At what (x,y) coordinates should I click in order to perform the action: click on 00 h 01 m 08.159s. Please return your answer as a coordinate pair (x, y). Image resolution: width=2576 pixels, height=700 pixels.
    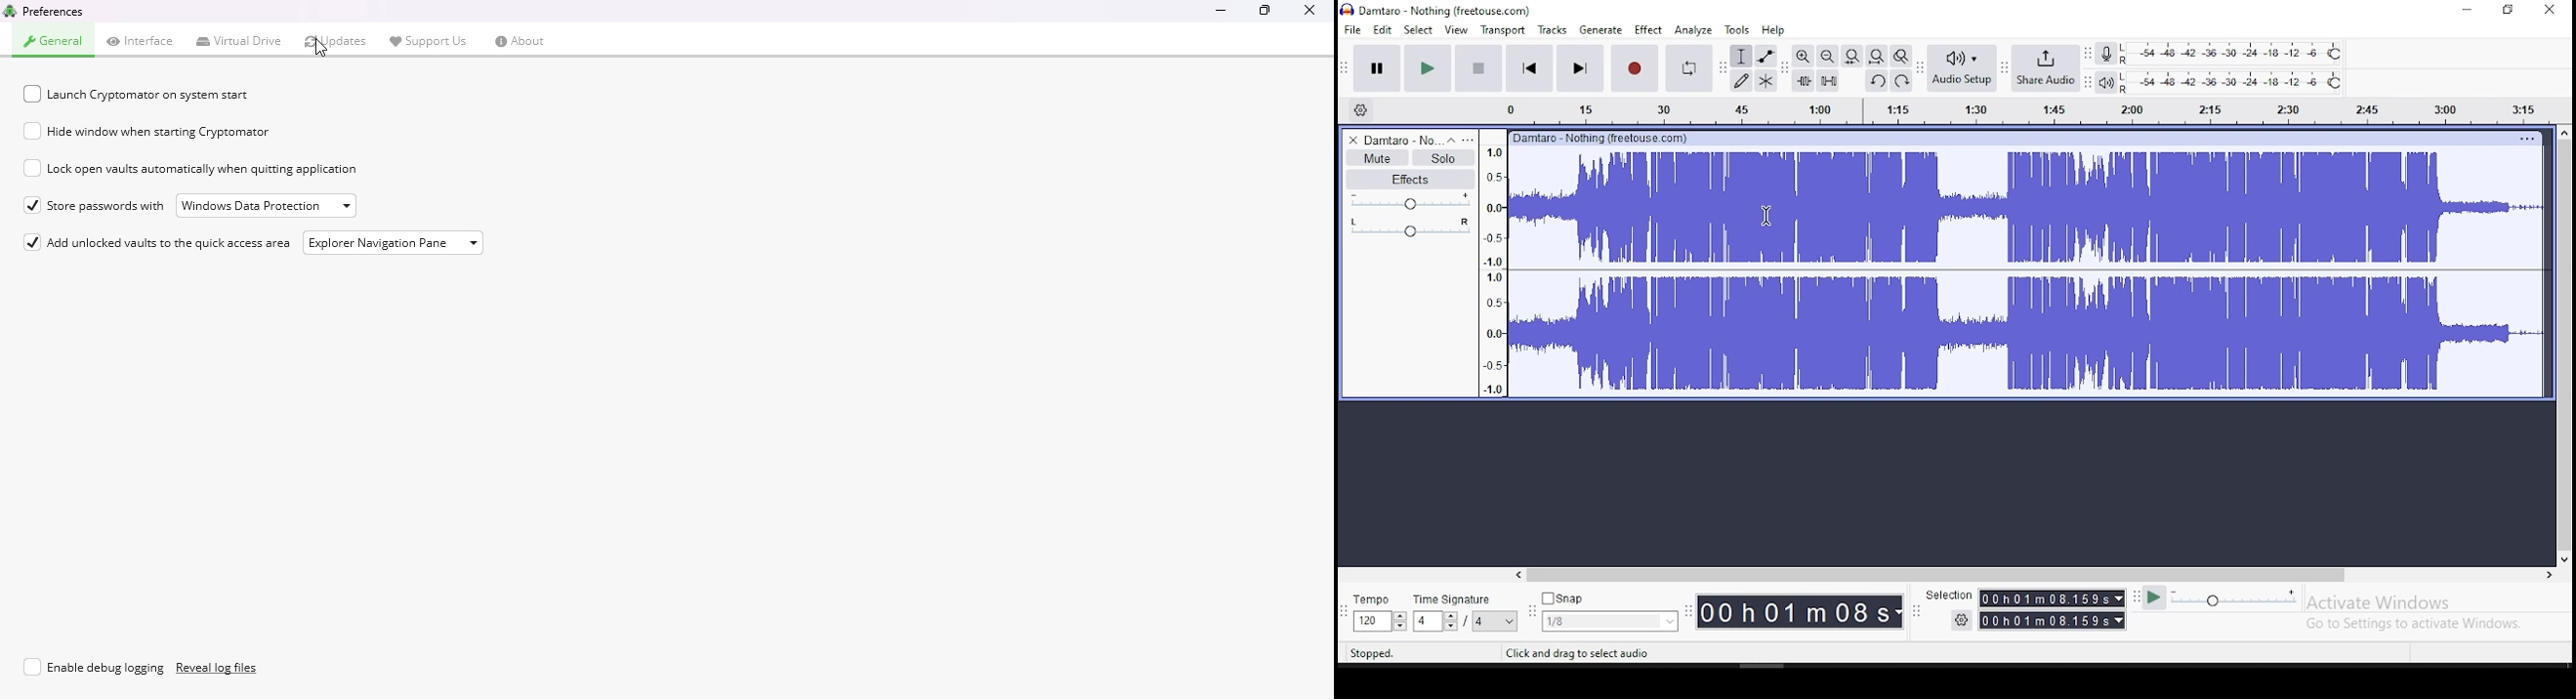
    Looking at the image, I should click on (2045, 620).